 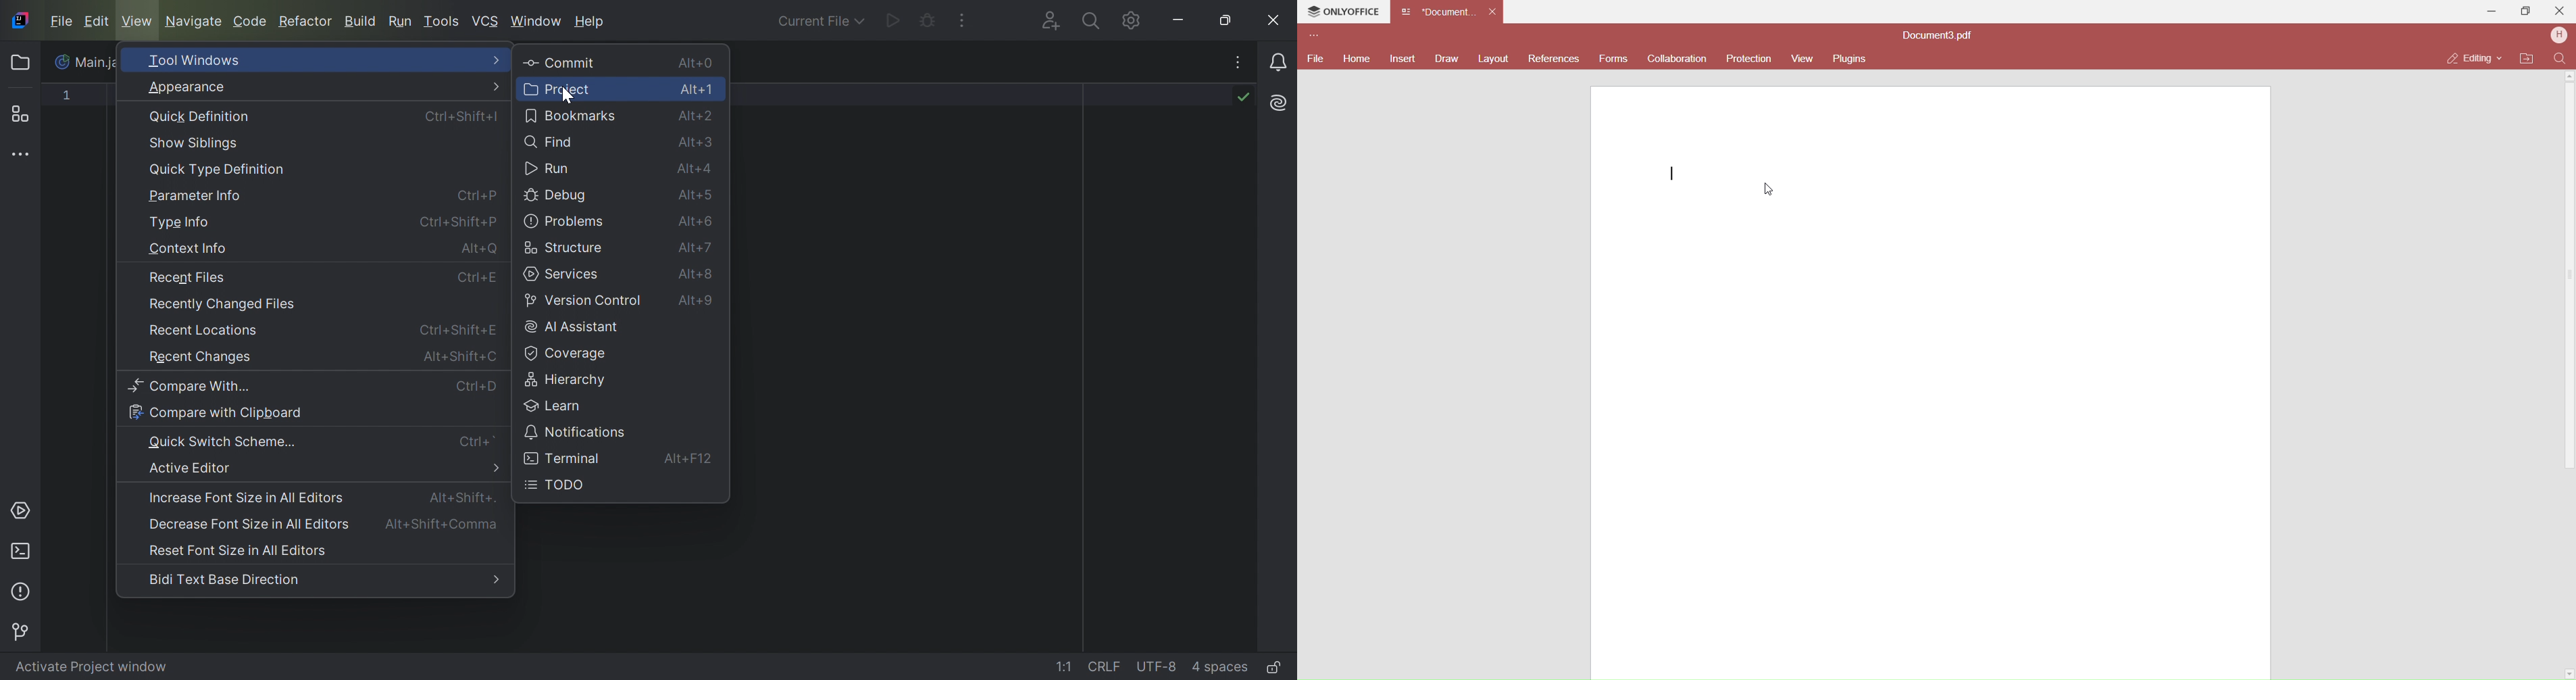 I want to click on Problems, so click(x=564, y=222).